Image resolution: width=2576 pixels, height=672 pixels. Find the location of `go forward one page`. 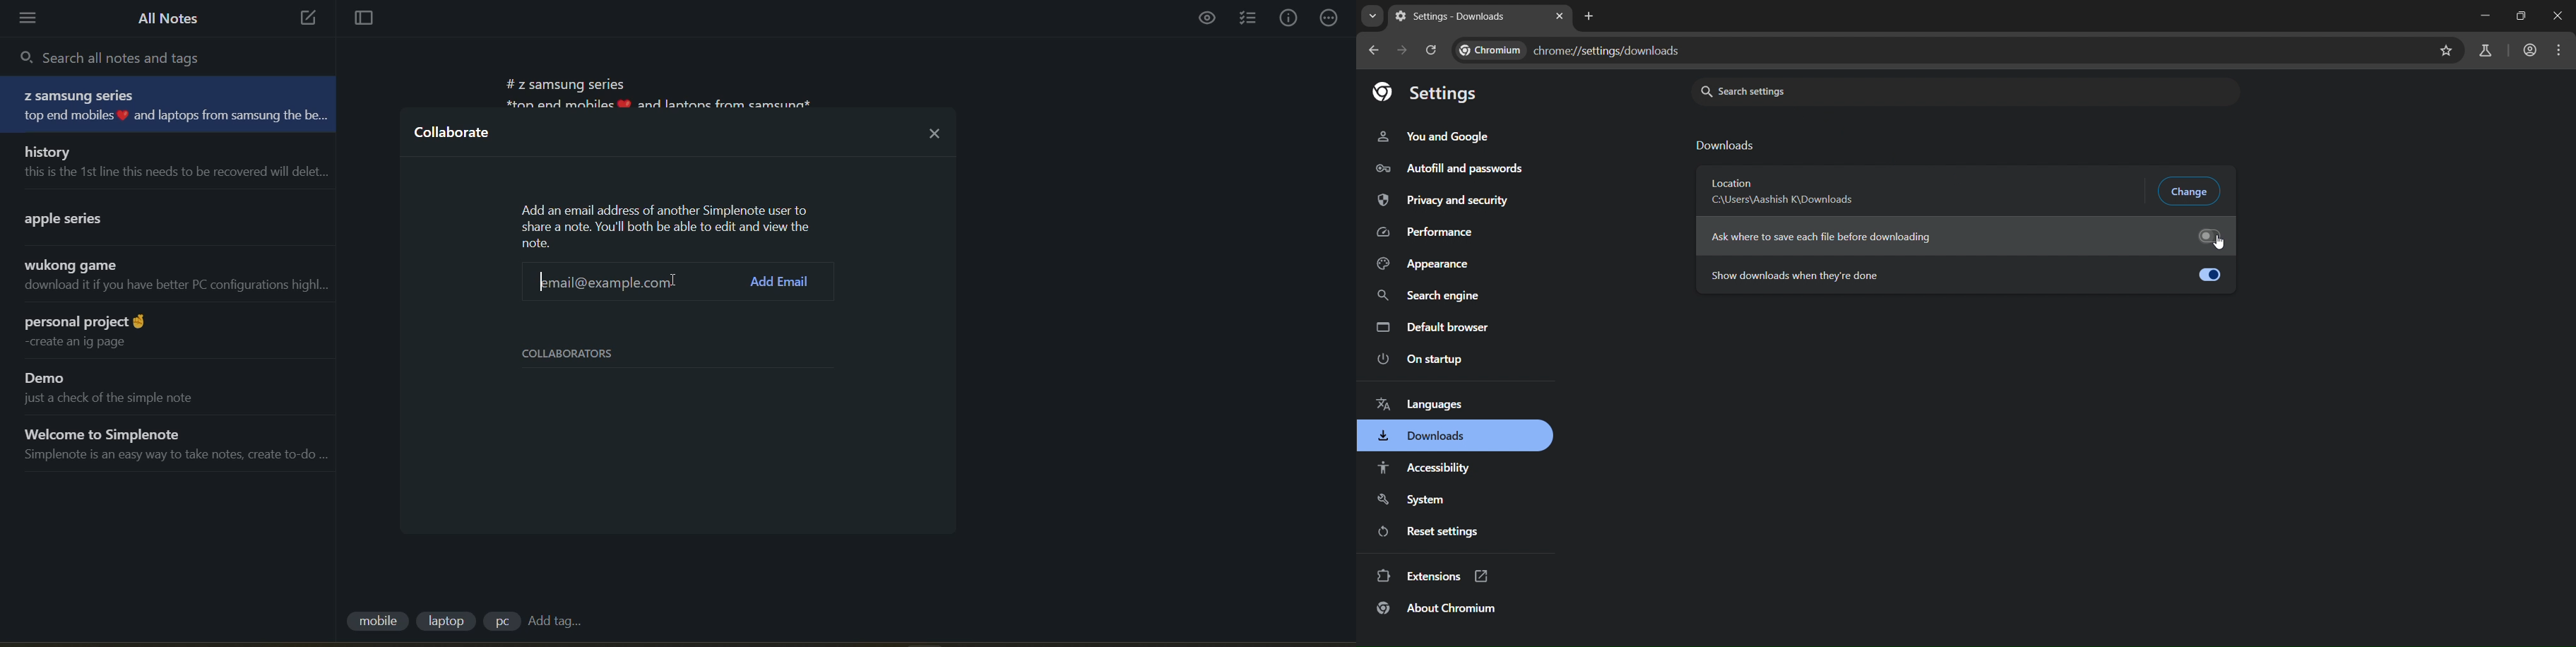

go forward one page is located at coordinates (1399, 49).